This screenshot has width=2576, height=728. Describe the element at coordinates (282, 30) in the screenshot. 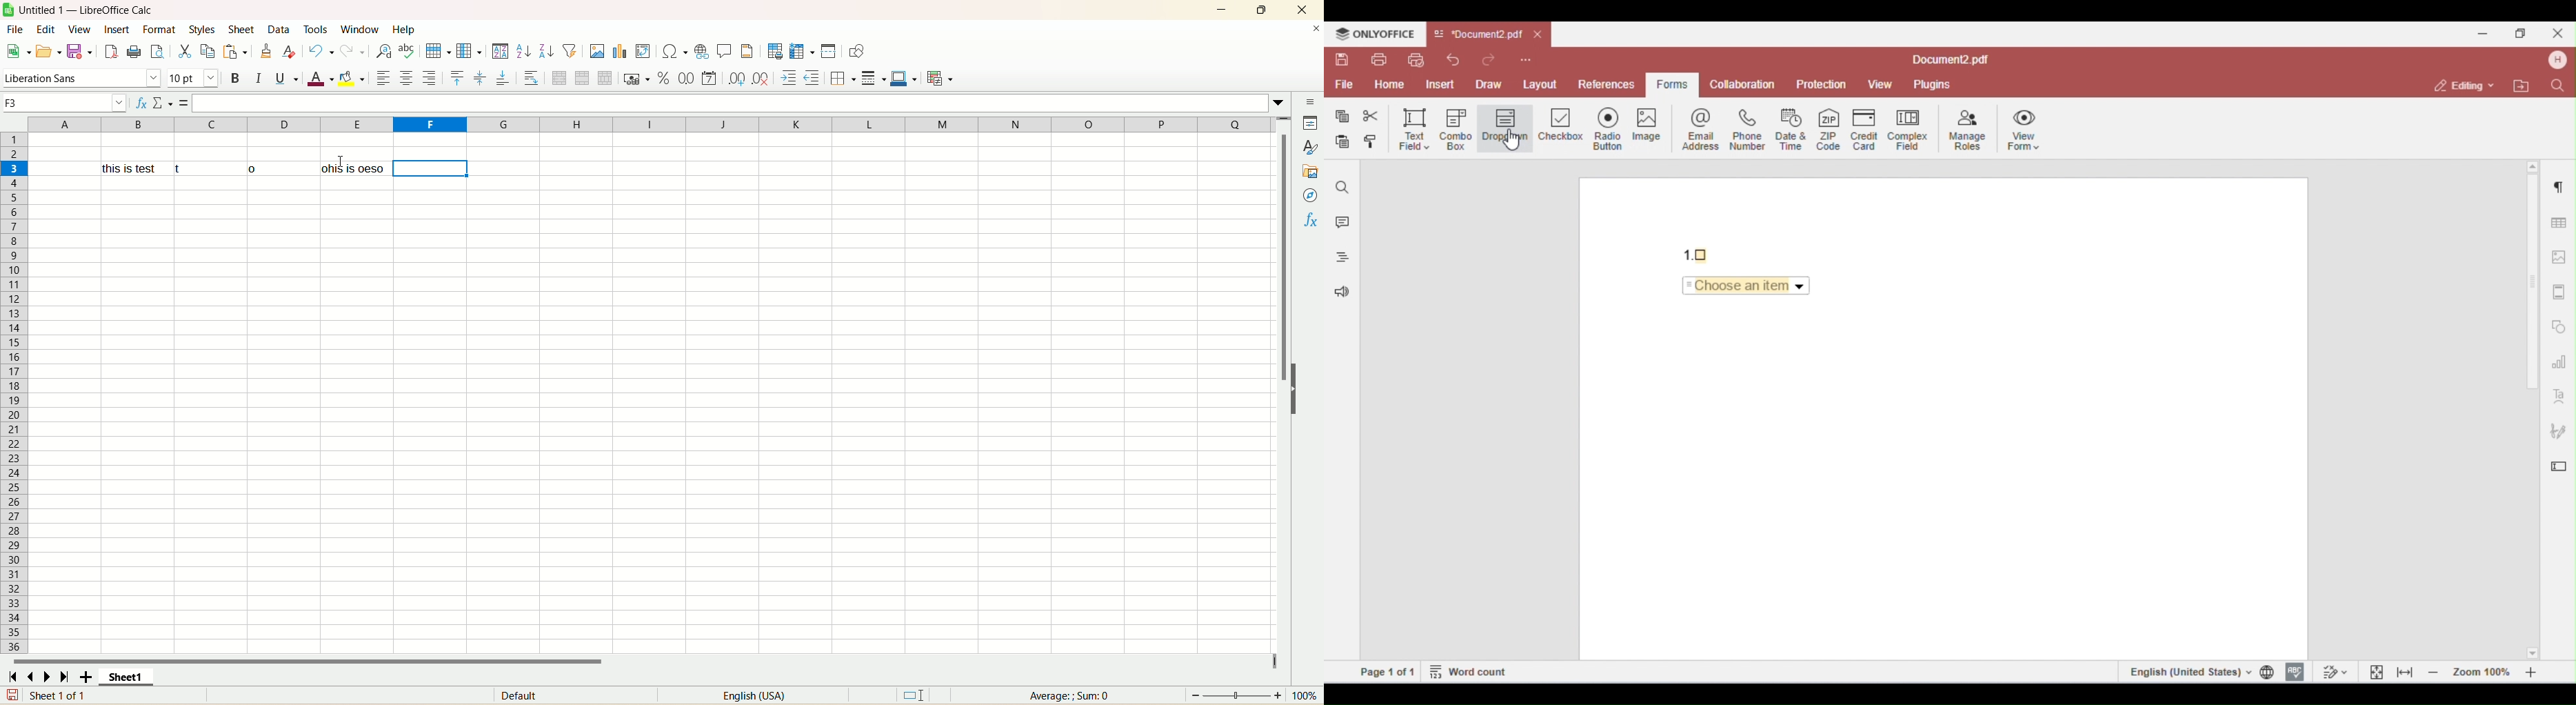

I see `data` at that location.